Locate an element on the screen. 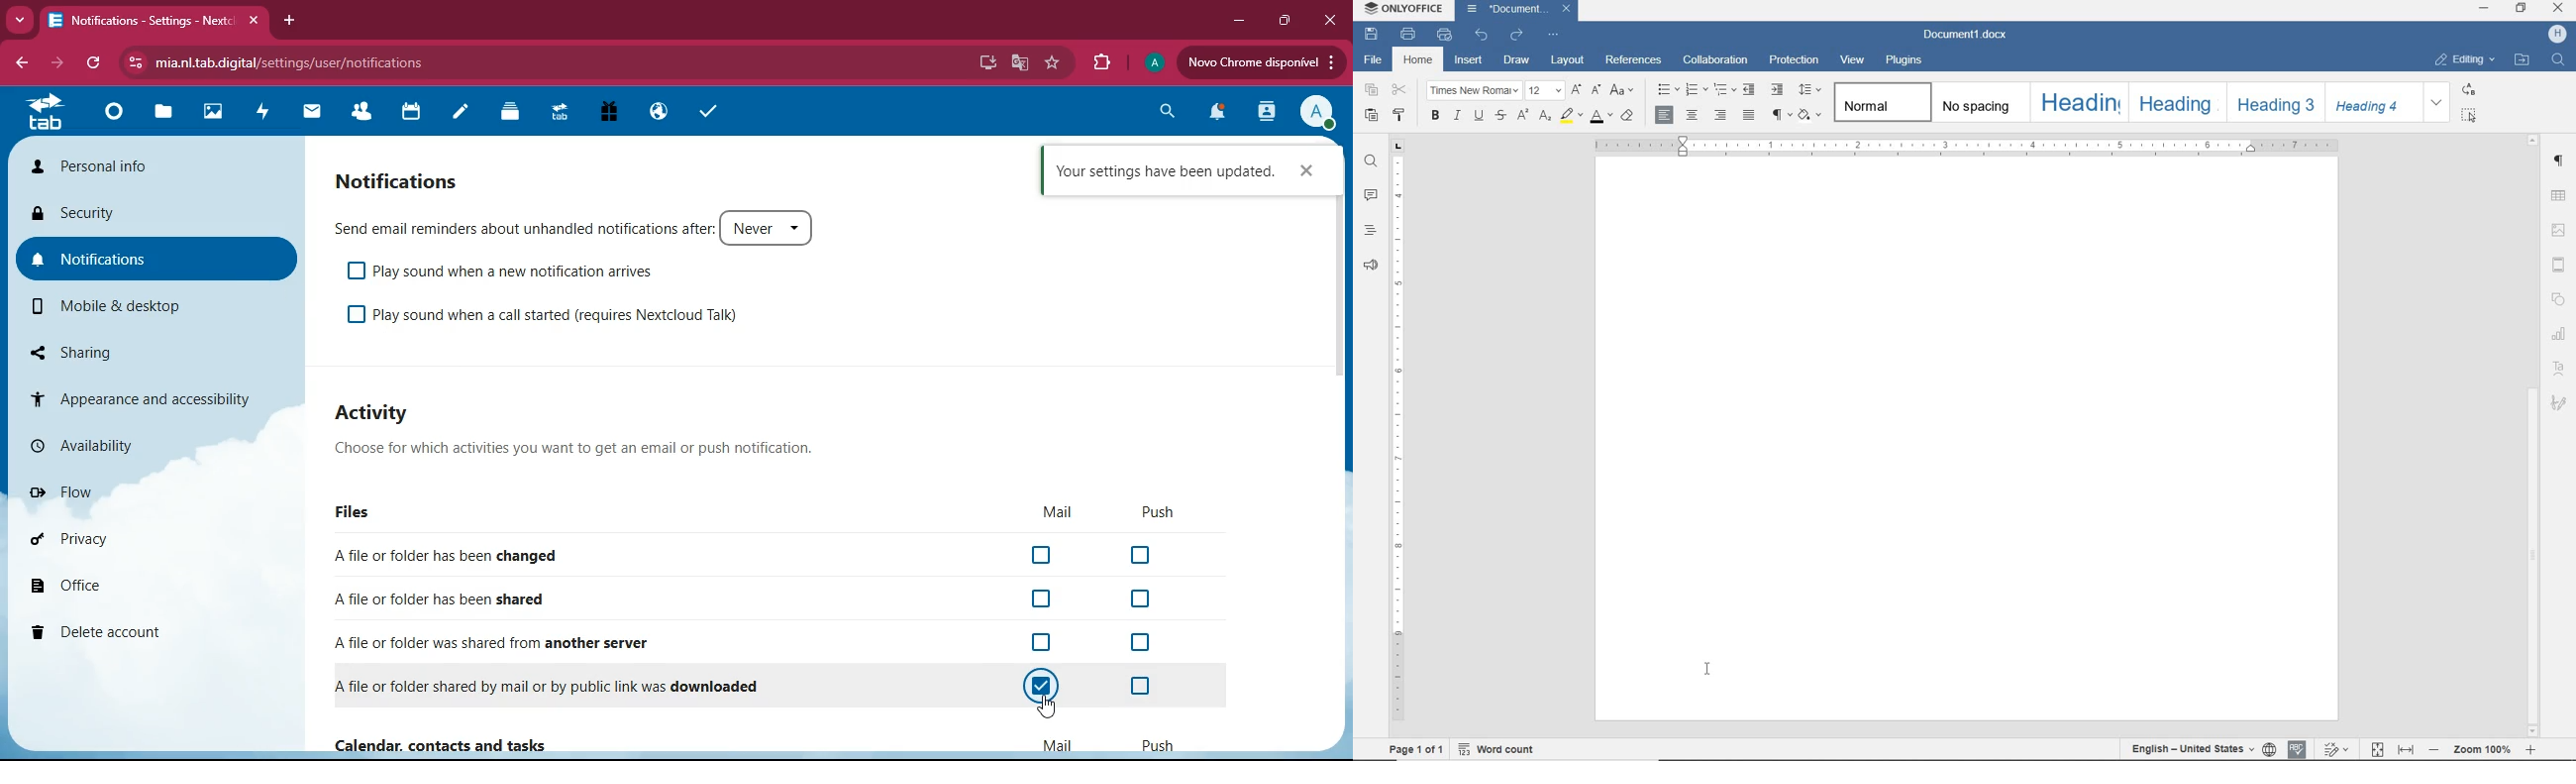 This screenshot has width=2576, height=784. ALIGN RIGHT is located at coordinates (1719, 114).